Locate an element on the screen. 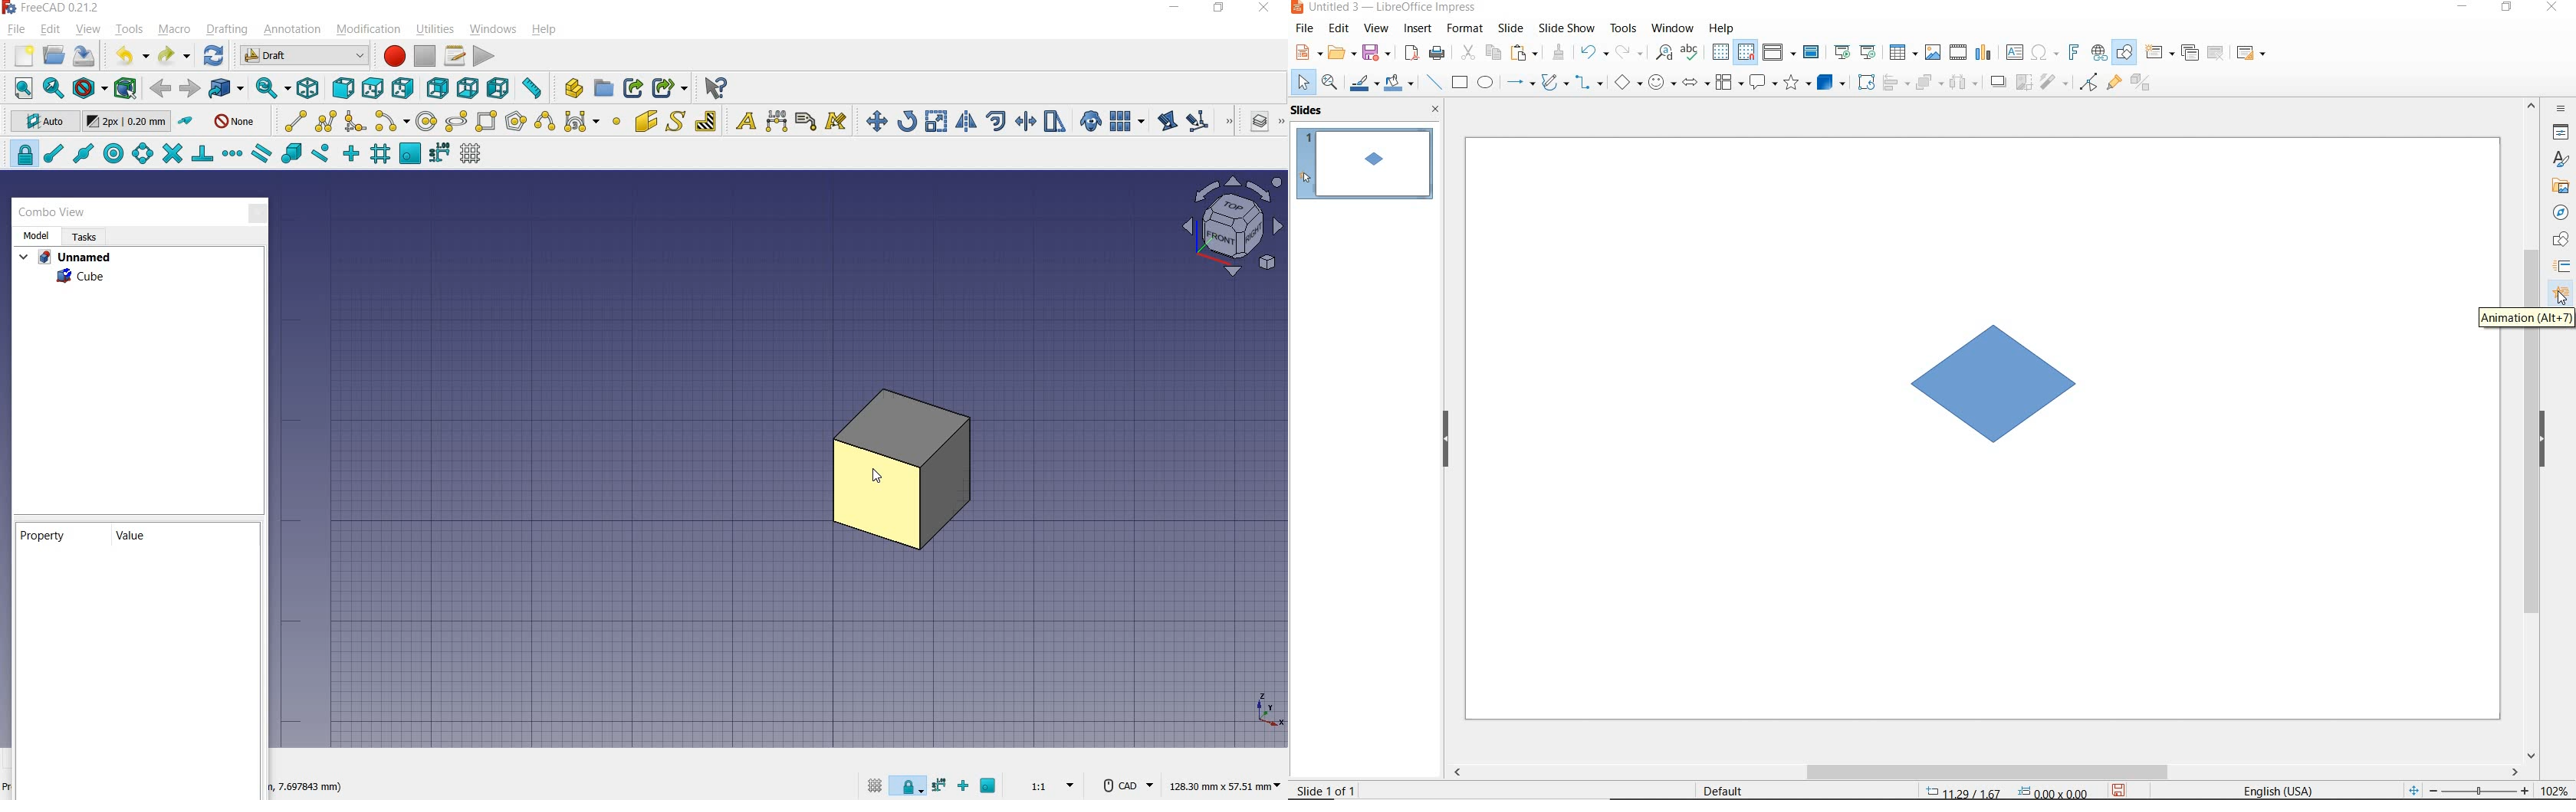  open is located at coordinates (1340, 54).